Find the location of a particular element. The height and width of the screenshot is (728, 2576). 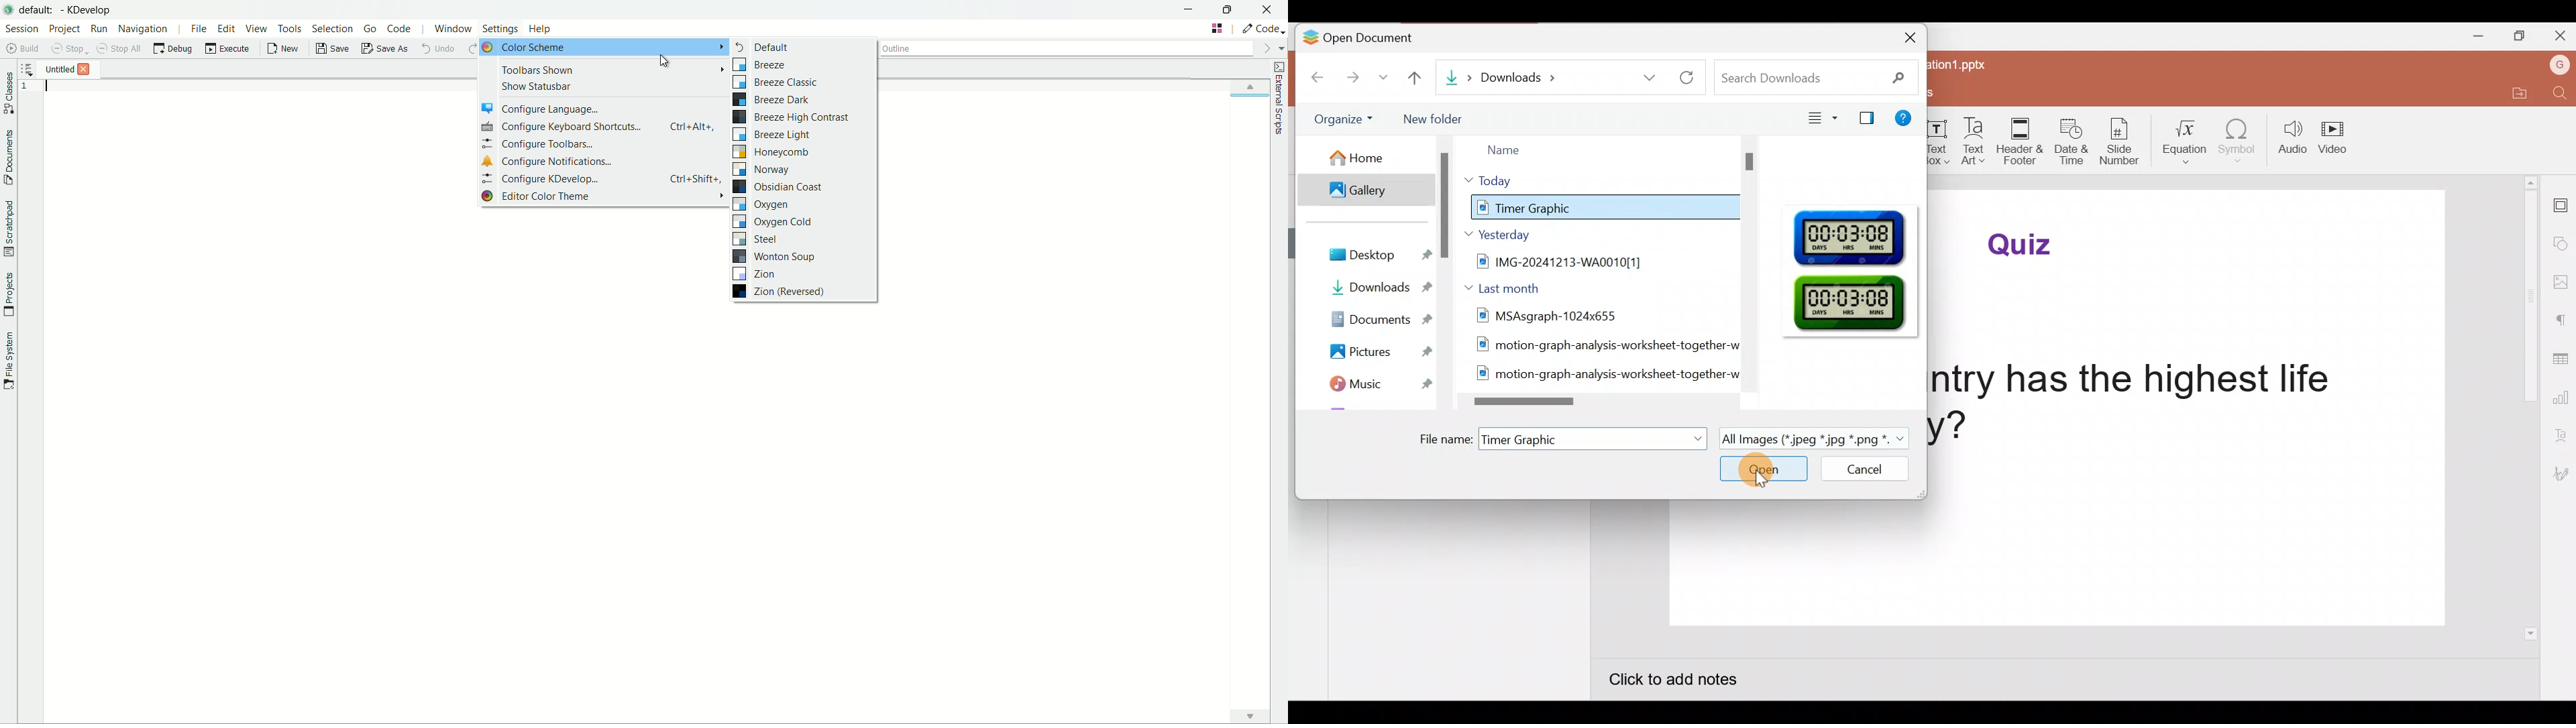

Scroll bar is located at coordinates (1444, 278).